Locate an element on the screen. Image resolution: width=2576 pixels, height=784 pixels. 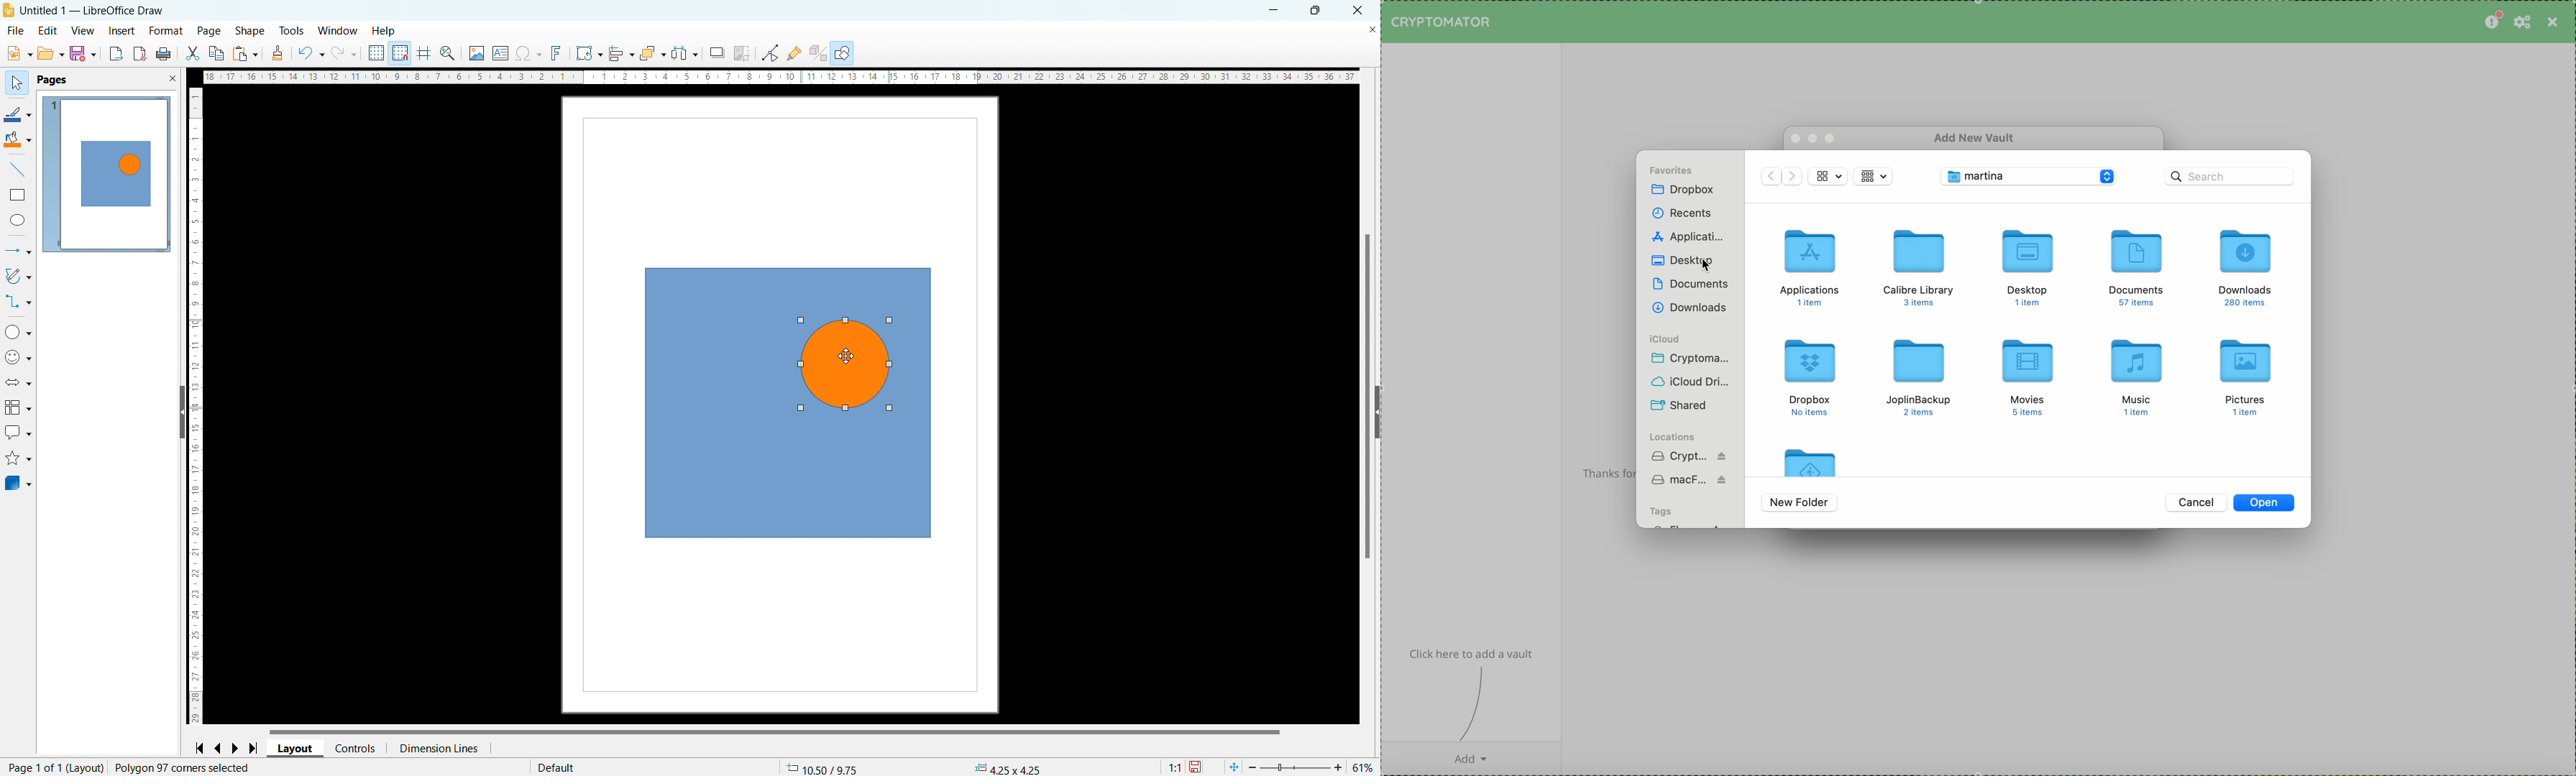
lines and arrows is located at coordinates (18, 251).